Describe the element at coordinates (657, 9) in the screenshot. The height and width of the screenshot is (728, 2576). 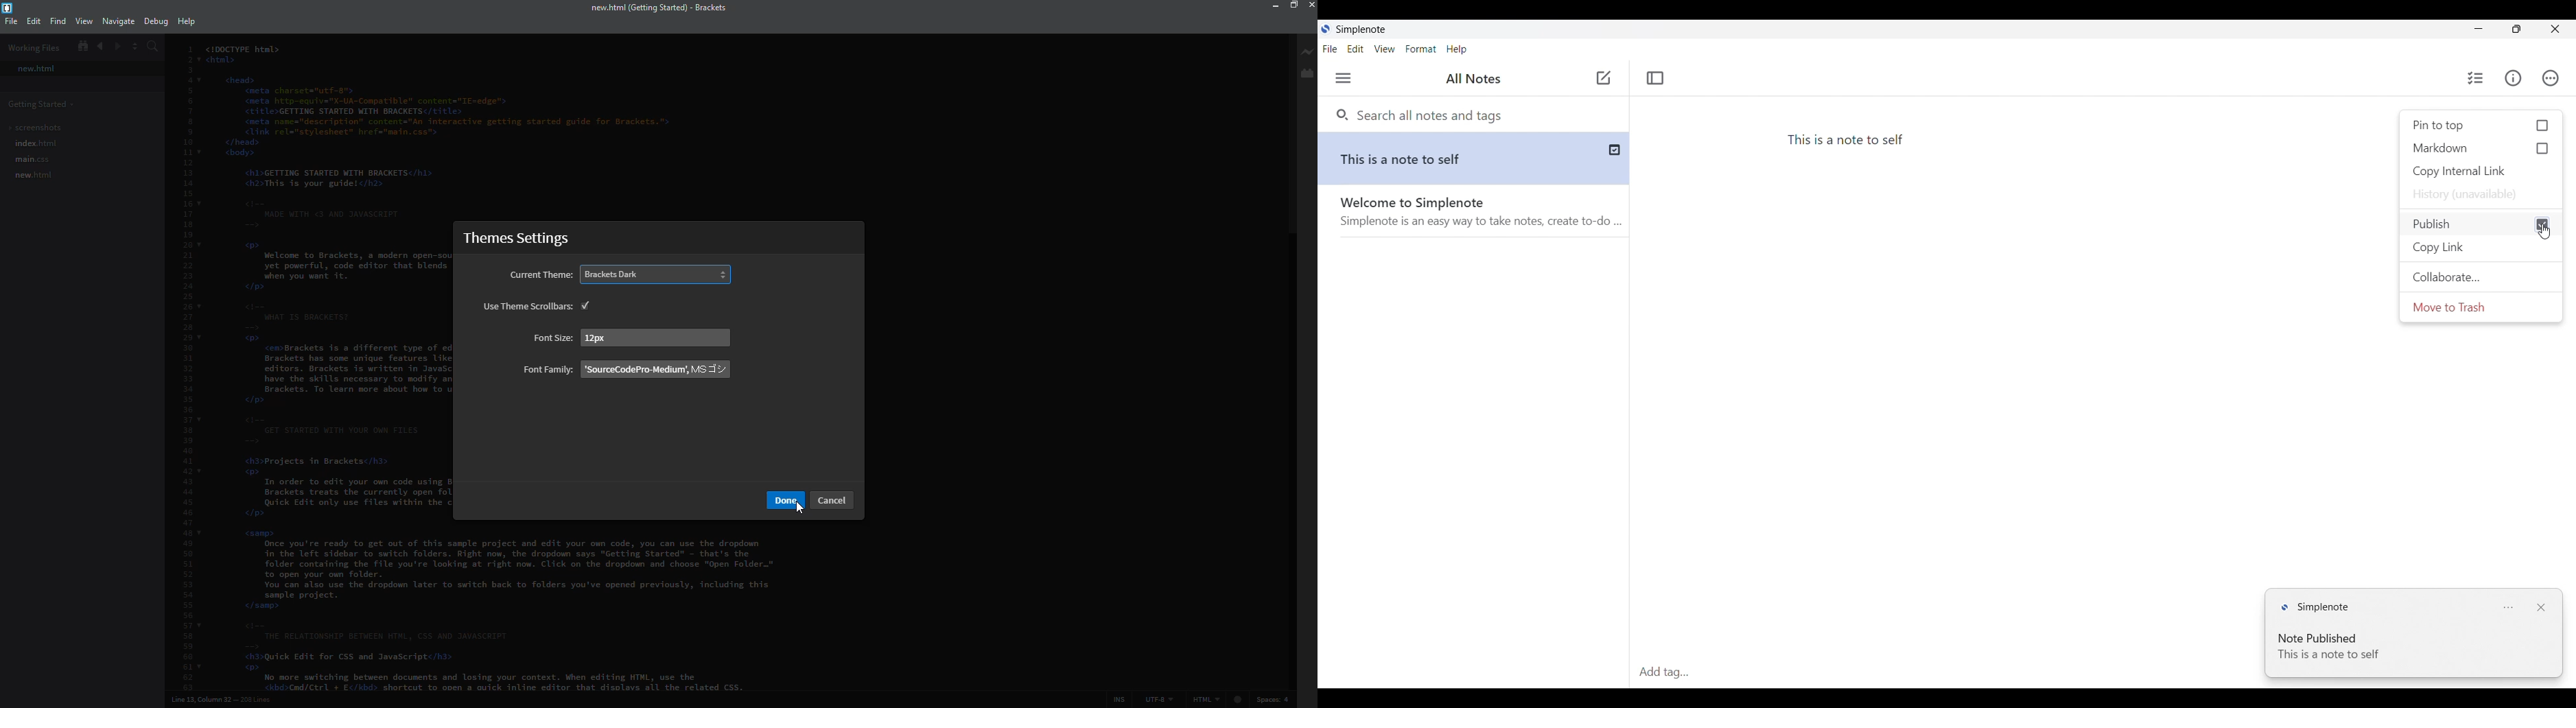
I see `brackets` at that location.